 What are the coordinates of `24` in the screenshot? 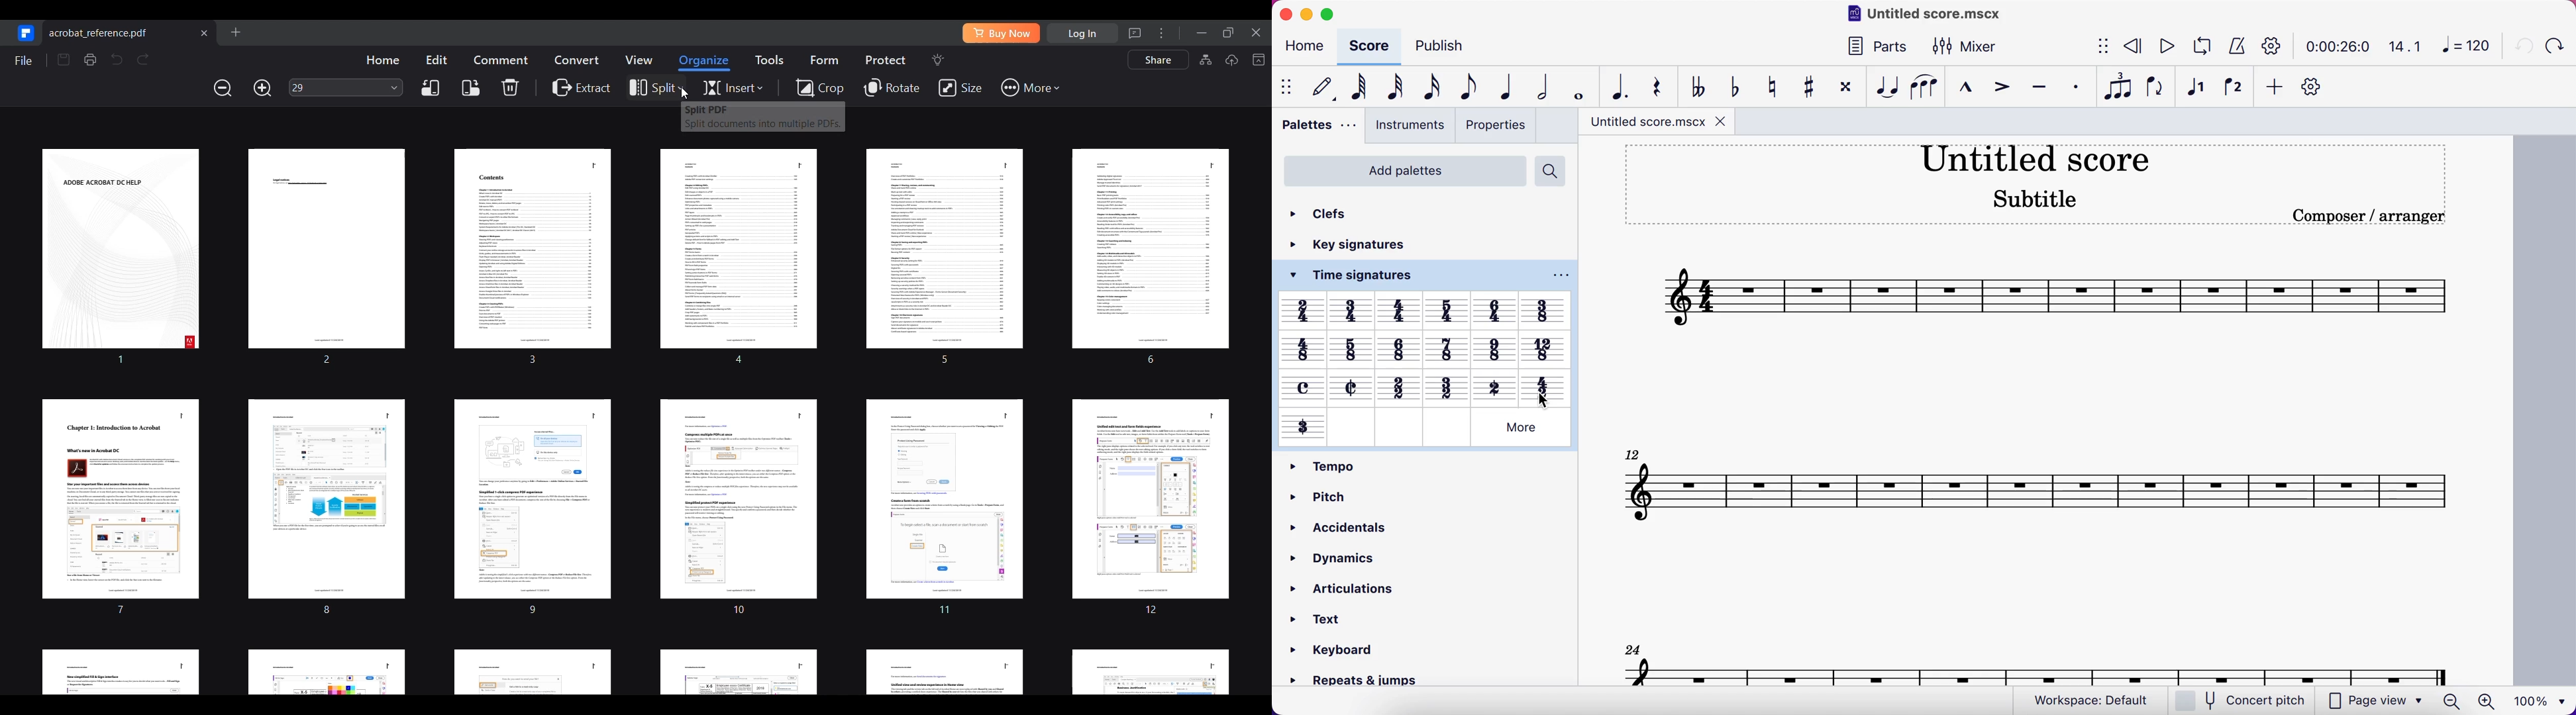 It's located at (1628, 650).